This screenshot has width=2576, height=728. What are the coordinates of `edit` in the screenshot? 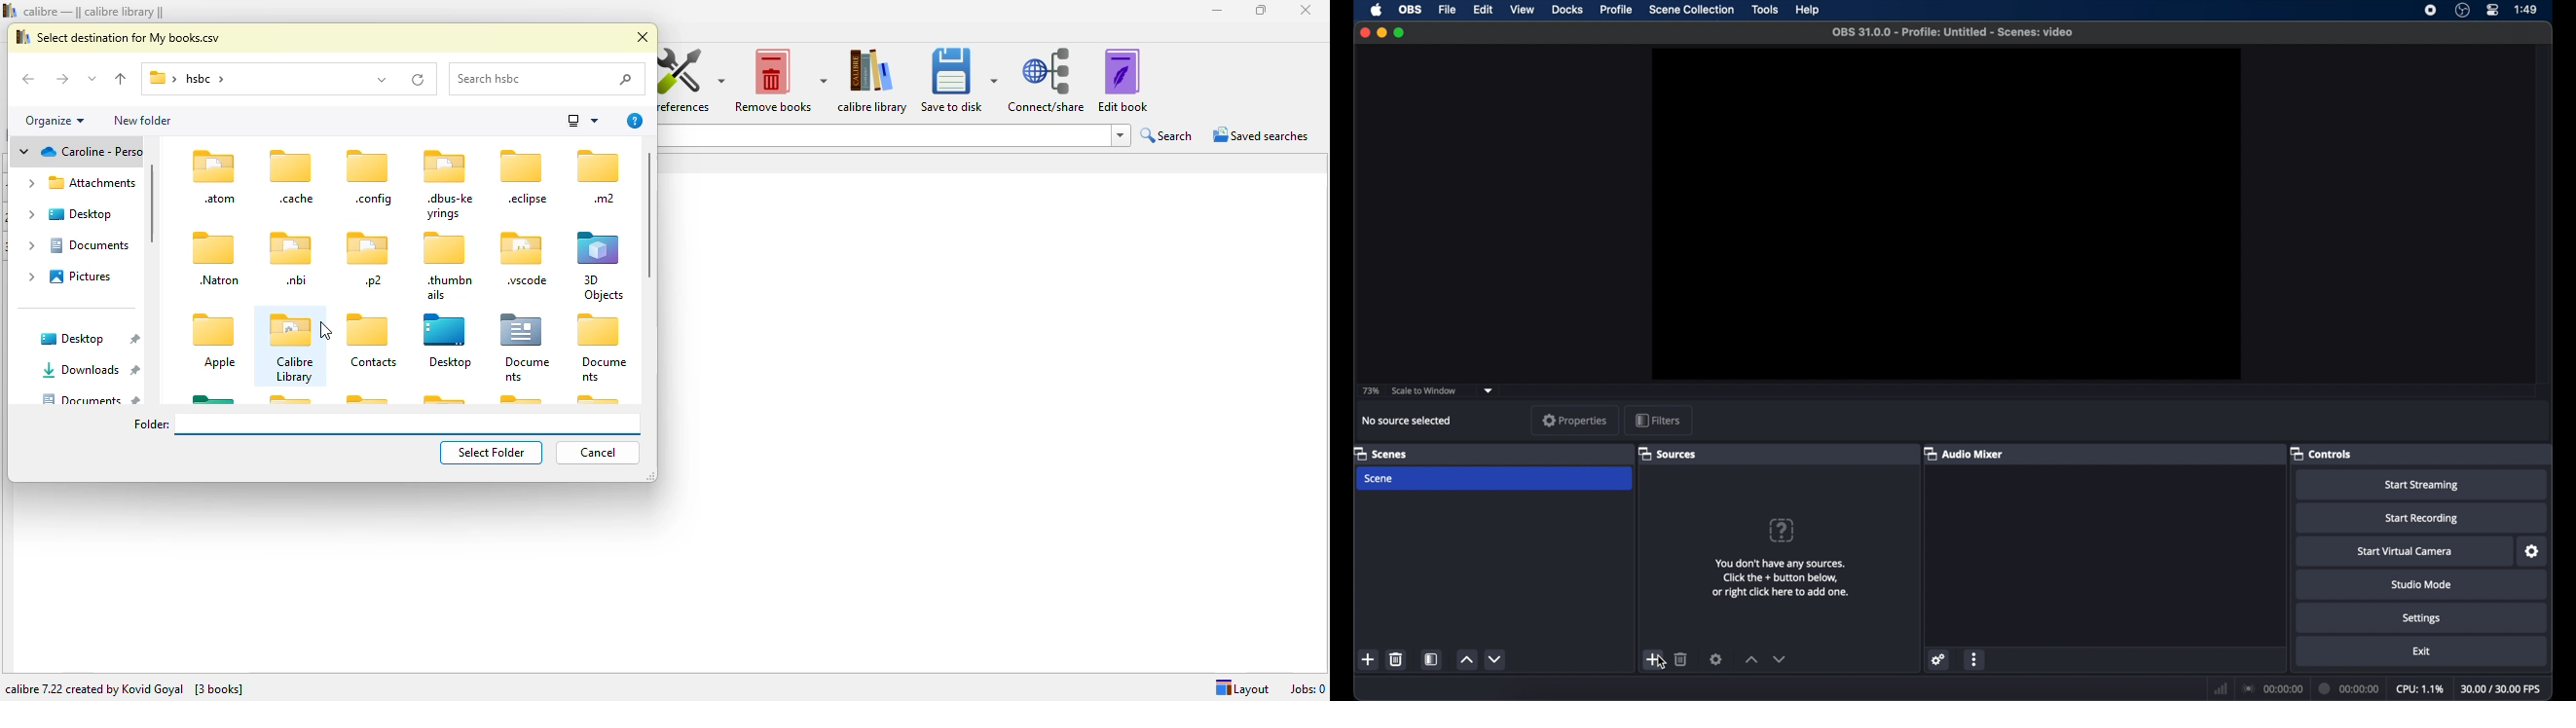 It's located at (1482, 10).